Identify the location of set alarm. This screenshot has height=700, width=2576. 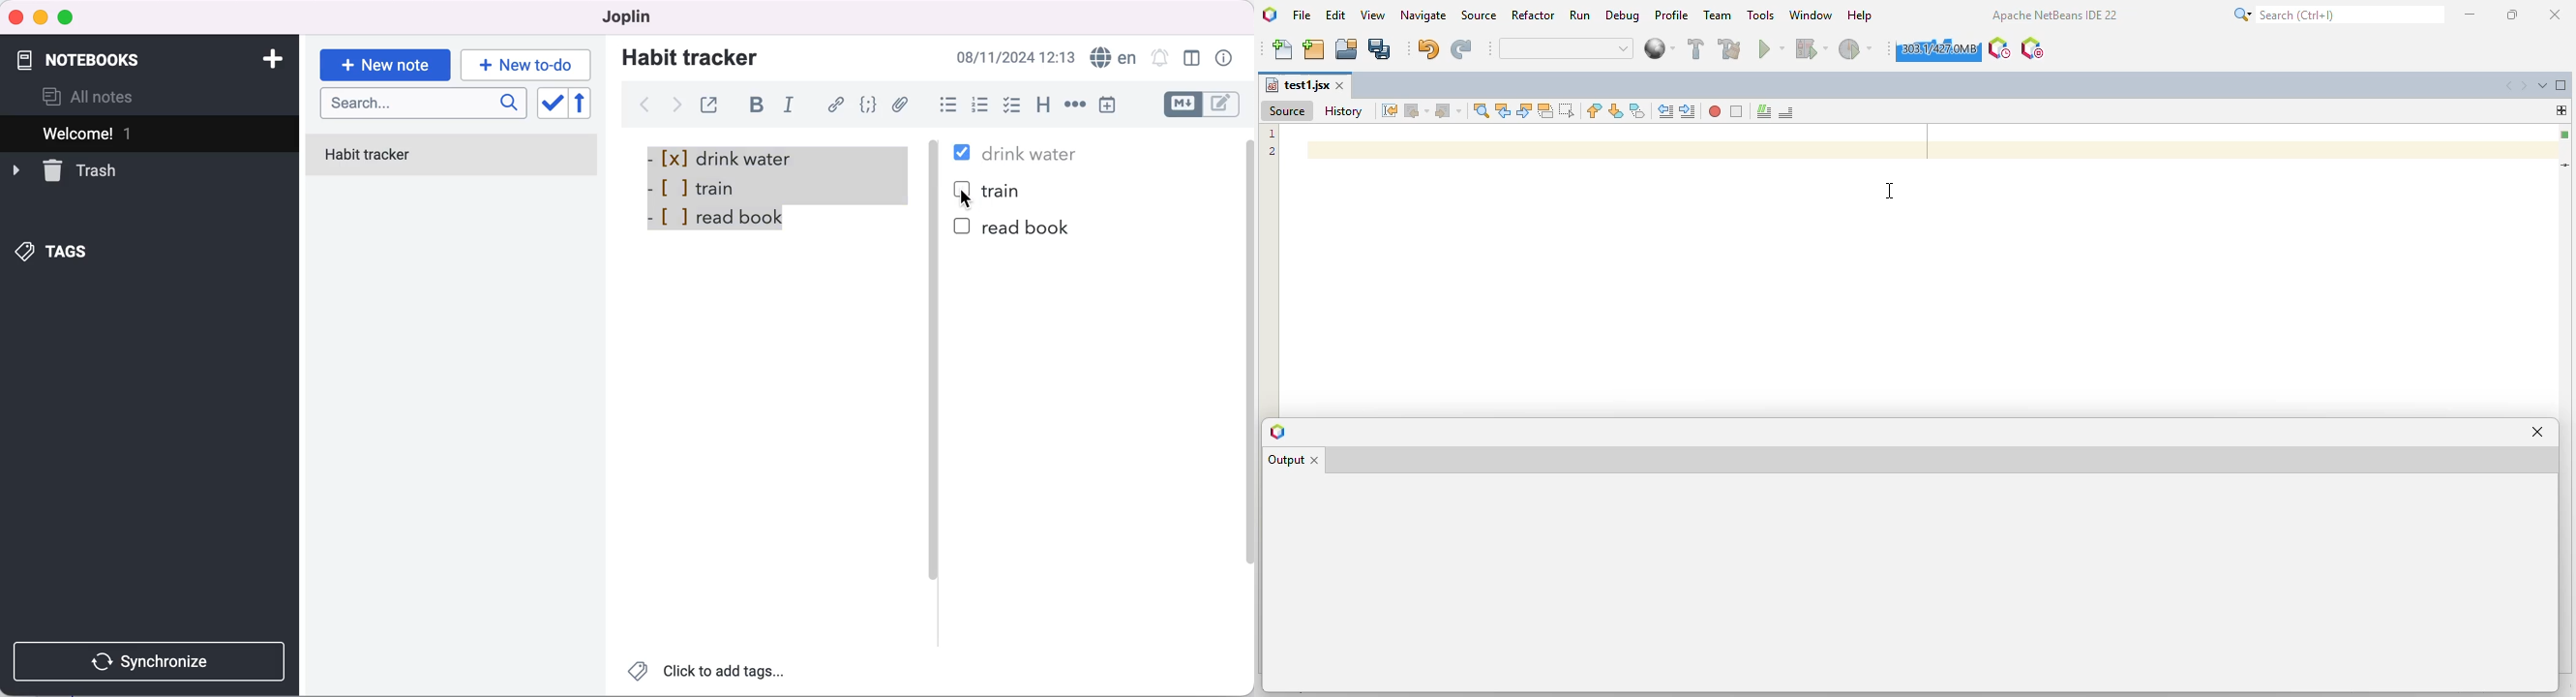
(1160, 57).